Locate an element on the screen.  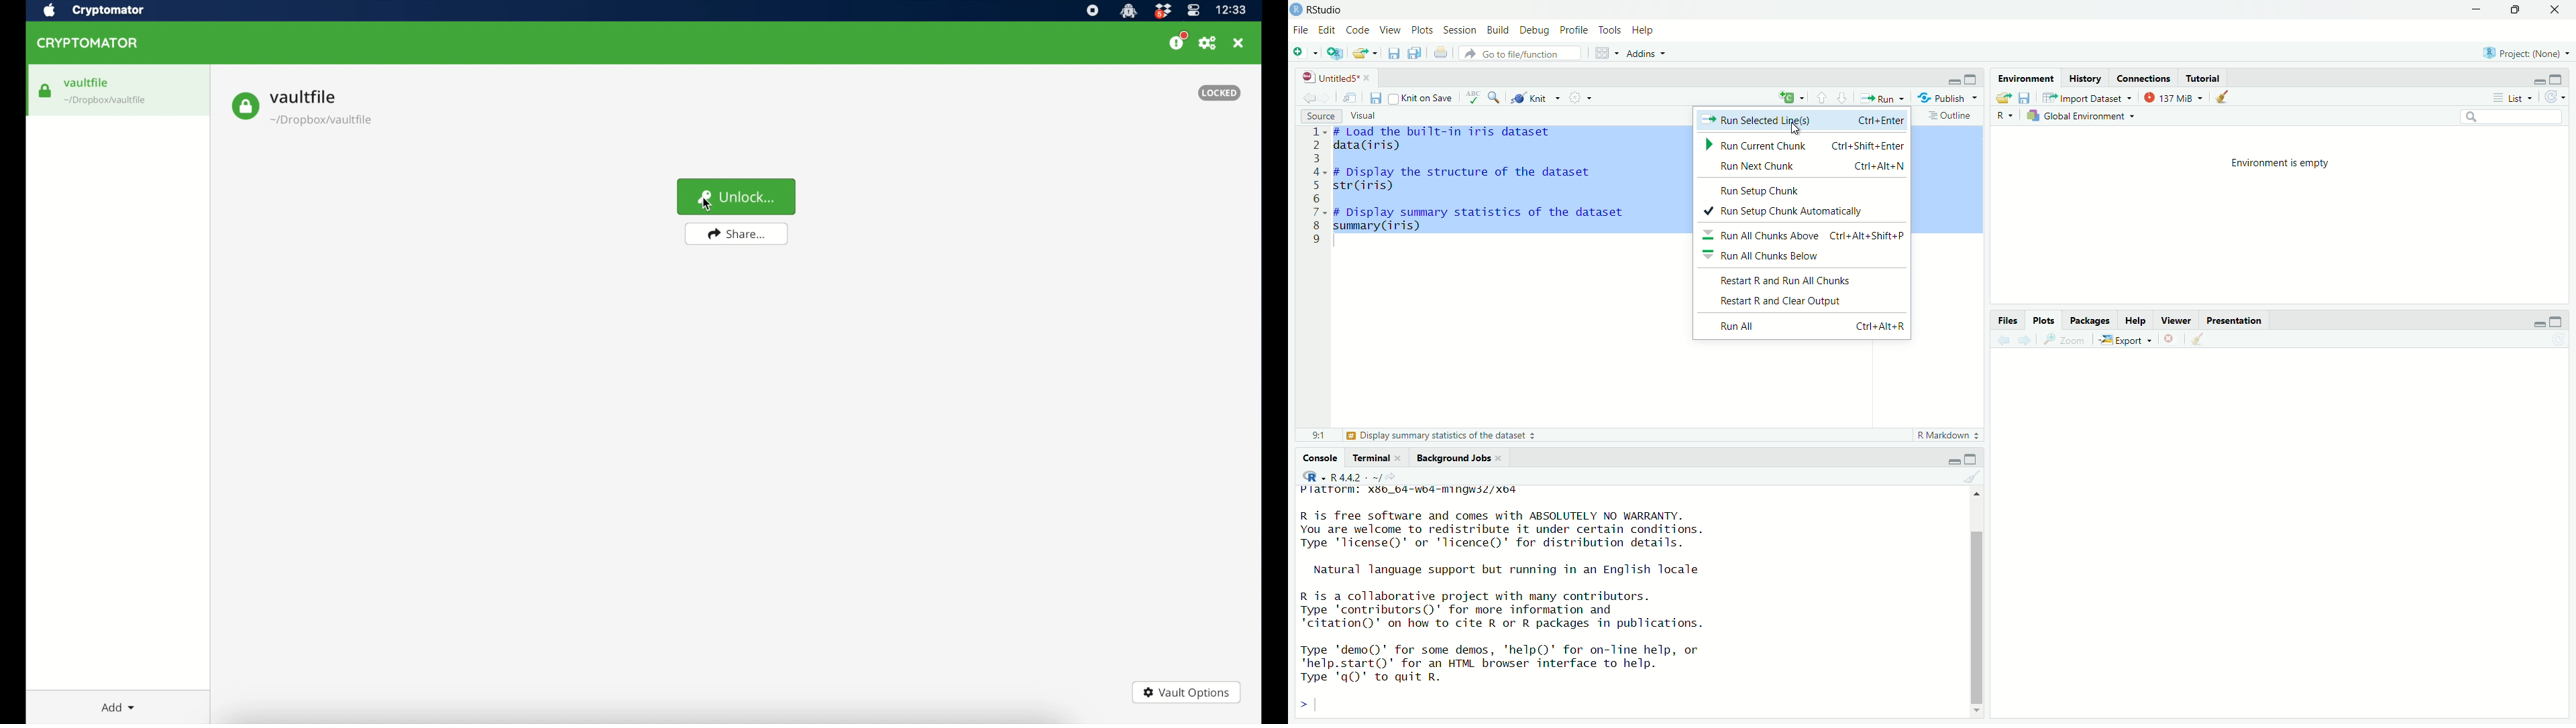
Run Setup Chunk is located at coordinates (1755, 192).